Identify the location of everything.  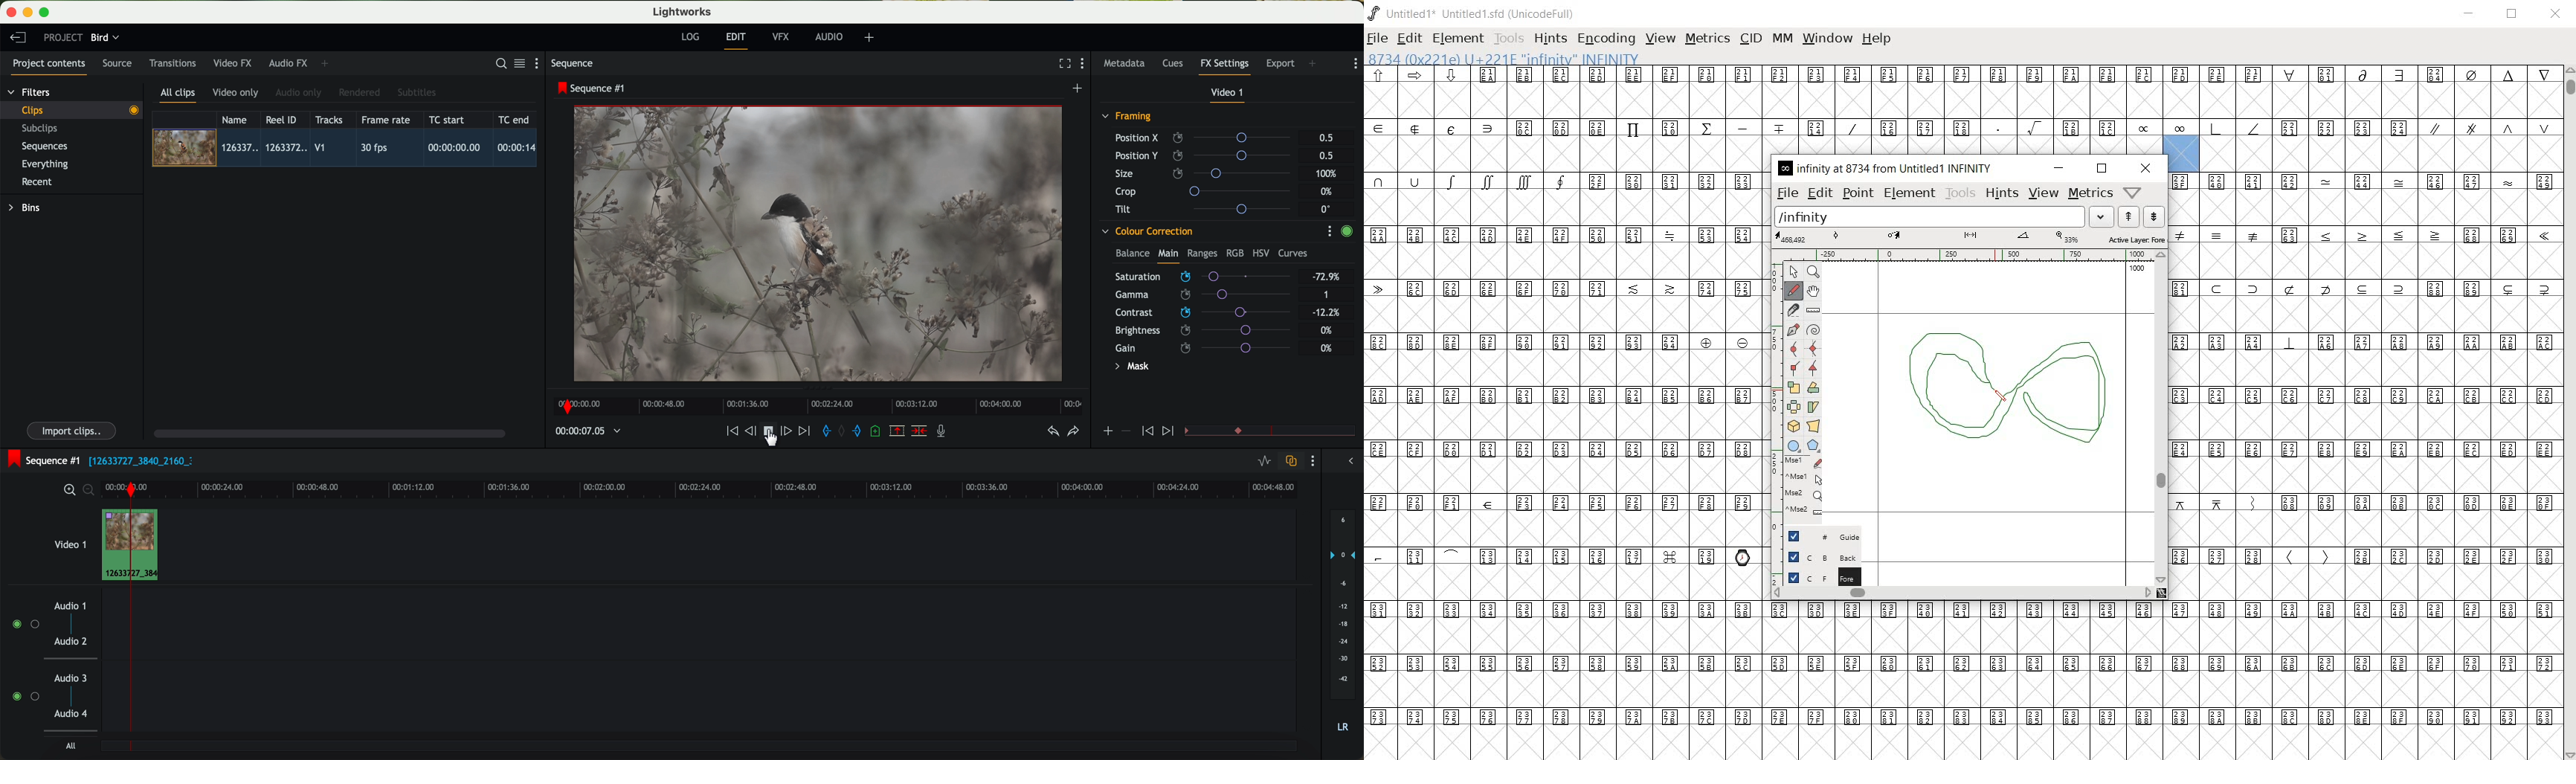
(46, 164).